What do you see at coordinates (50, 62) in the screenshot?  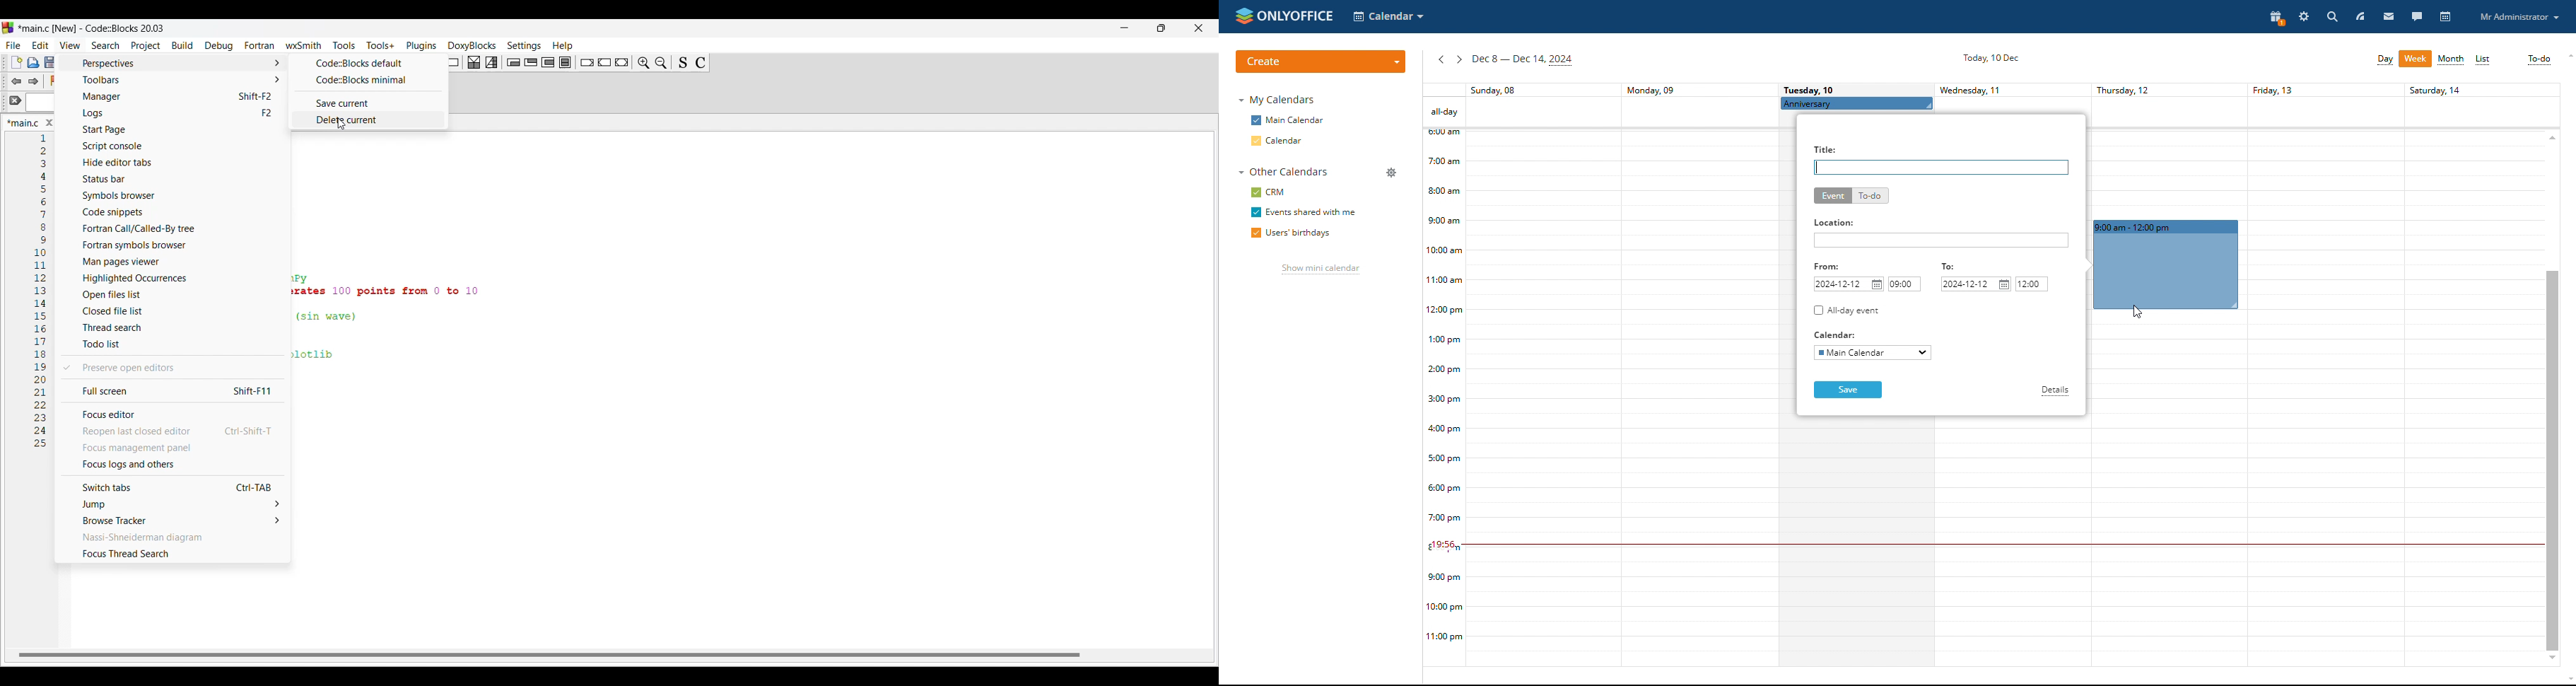 I see `Save` at bounding box center [50, 62].